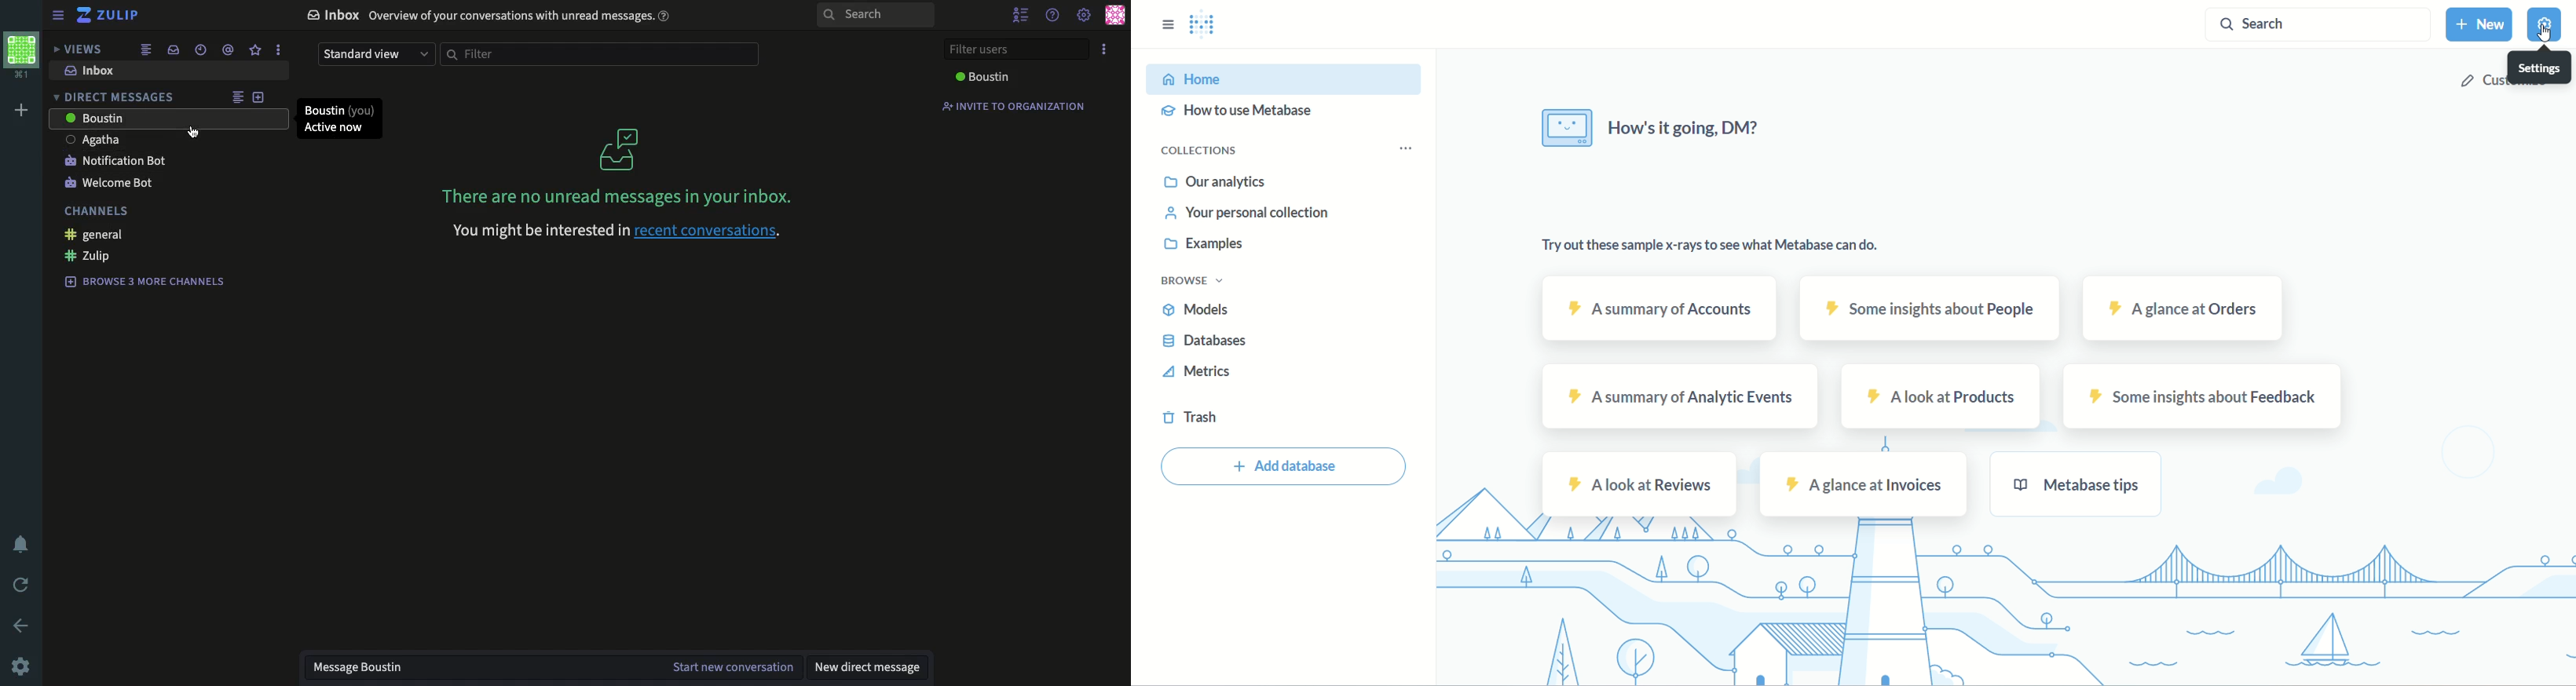  I want to click on There are no unread messages in your inbox., so click(615, 195).